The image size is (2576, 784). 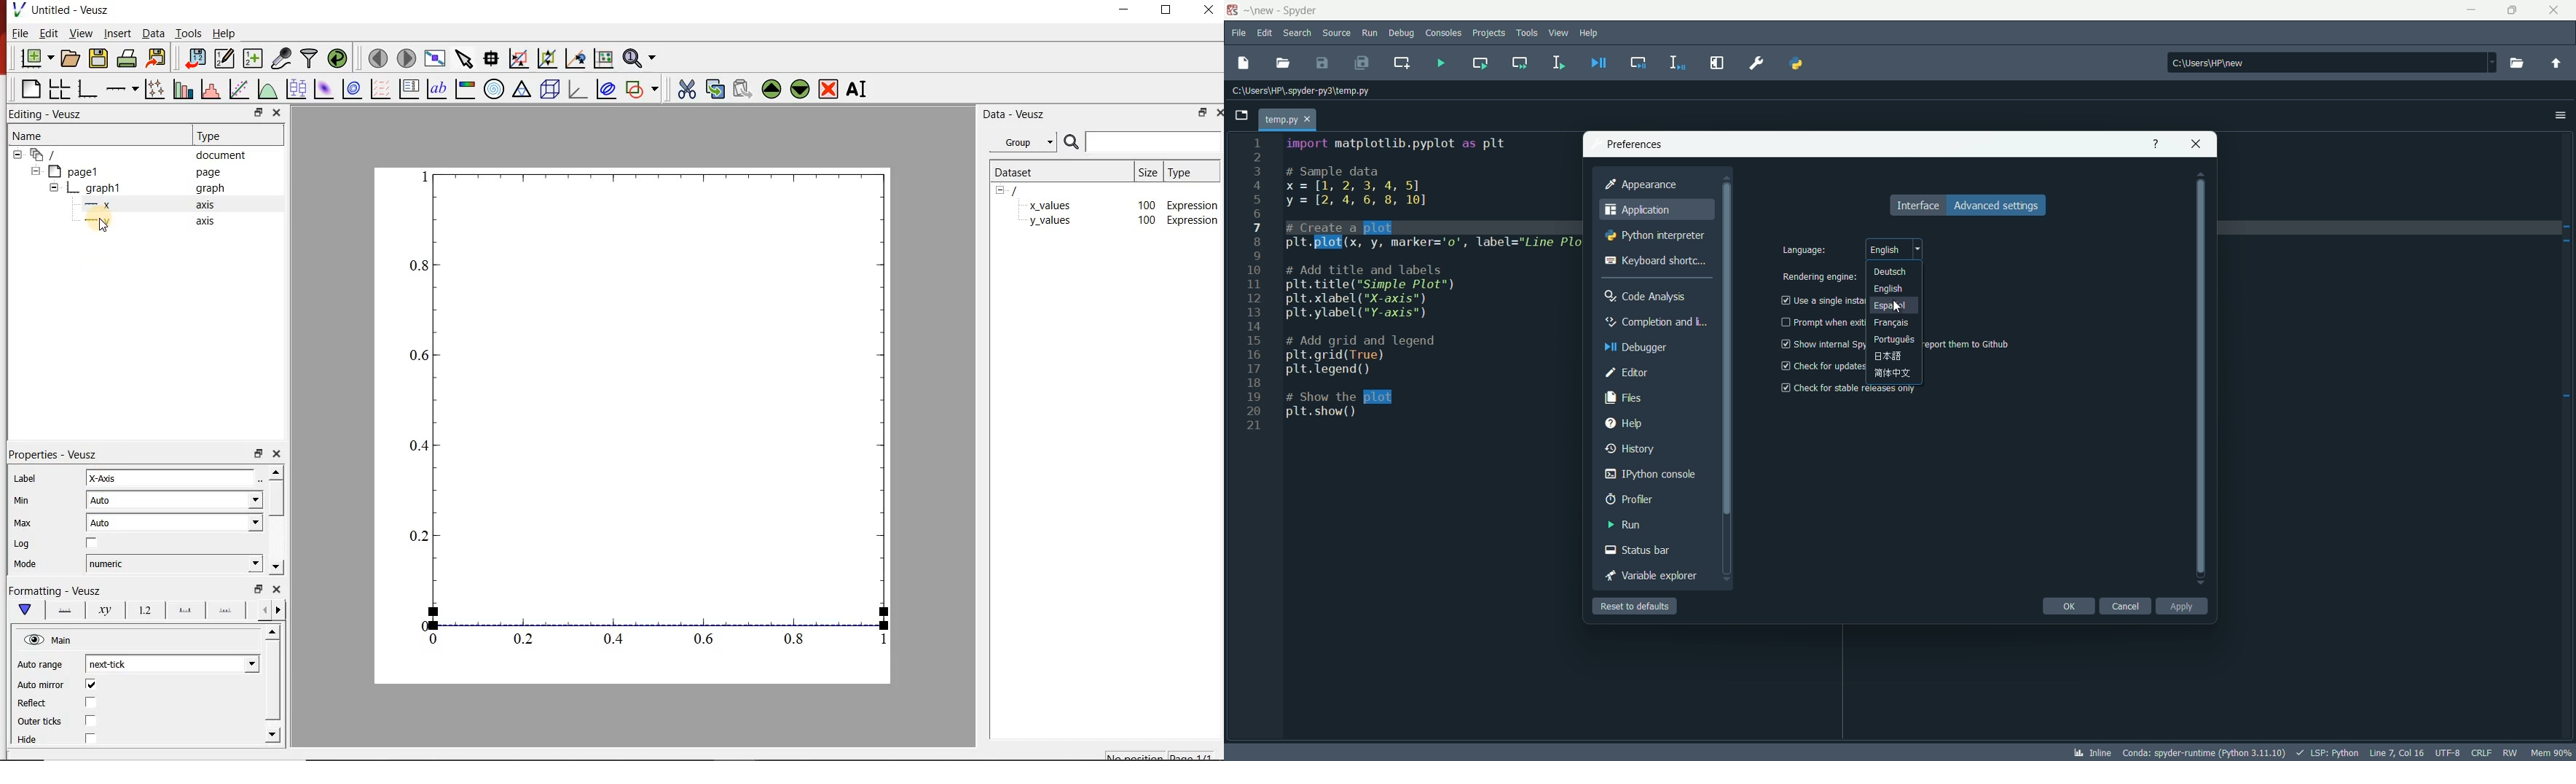 I want to click on restore down, so click(x=259, y=452).